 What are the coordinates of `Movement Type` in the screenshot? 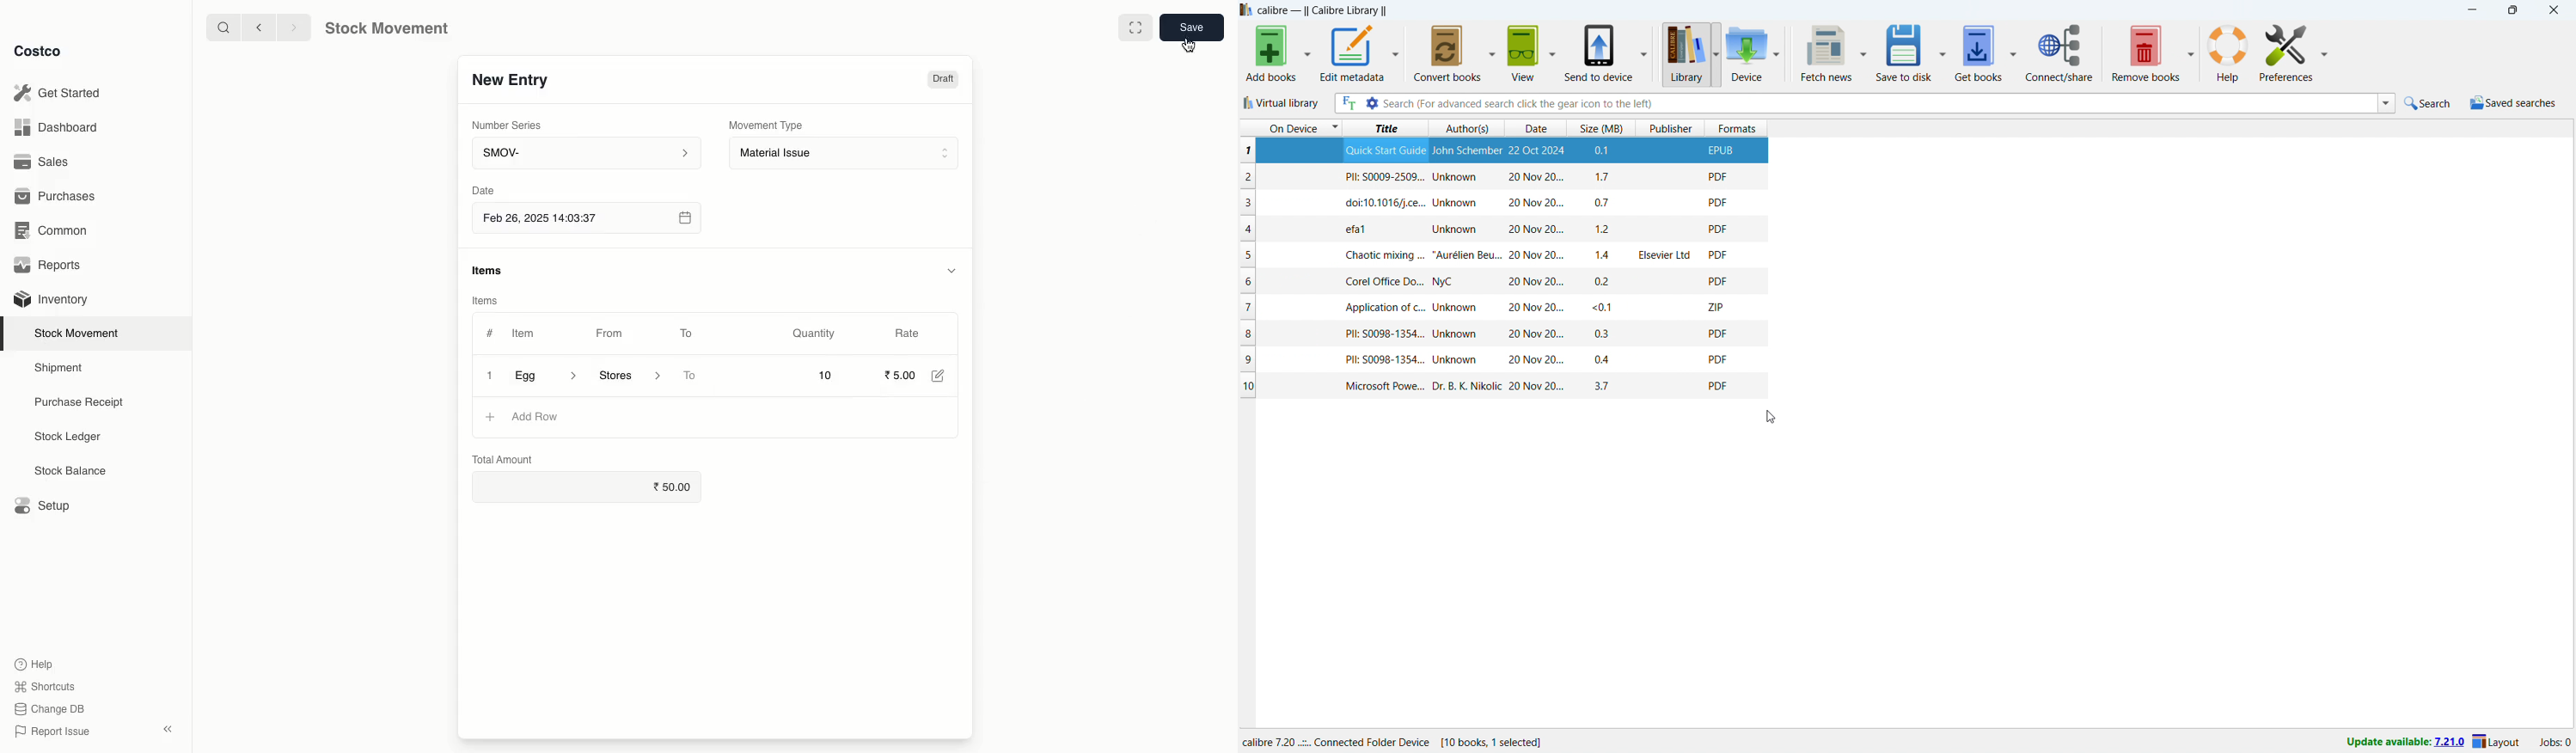 It's located at (767, 125).